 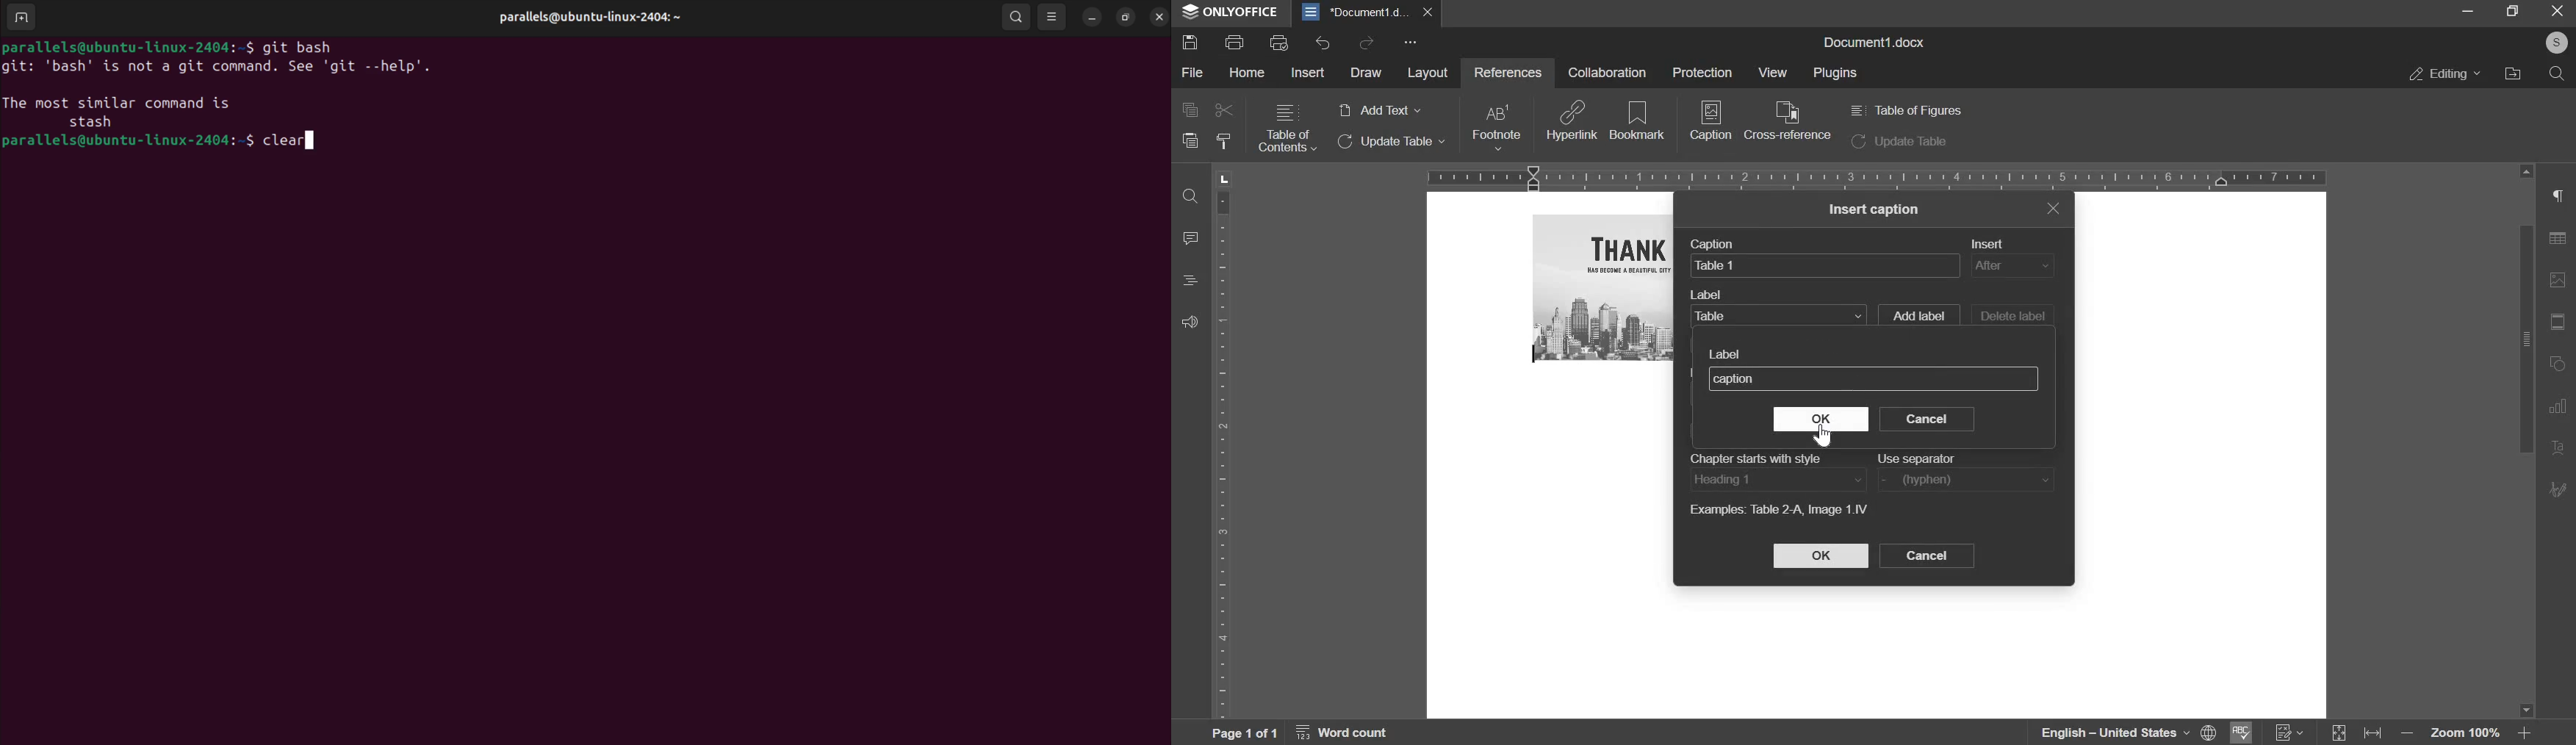 I want to click on heading, so click(x=1190, y=280).